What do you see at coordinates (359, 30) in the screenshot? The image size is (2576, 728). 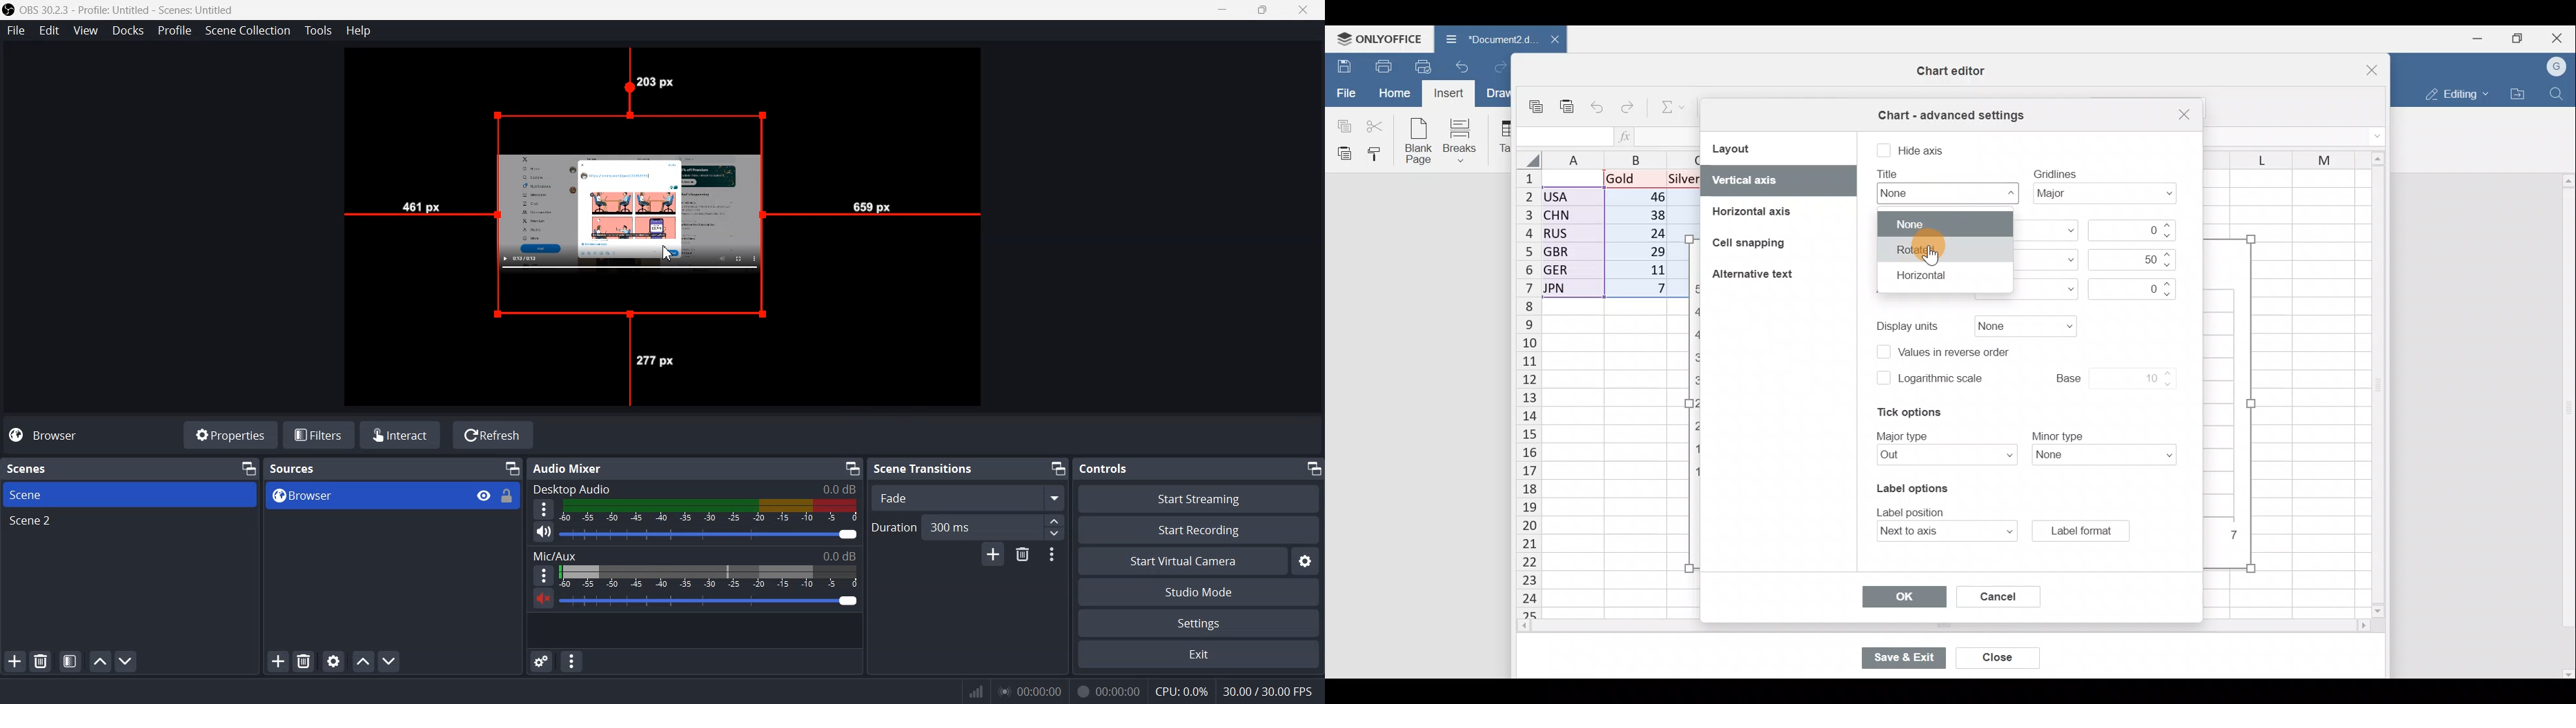 I see `Help` at bounding box center [359, 30].